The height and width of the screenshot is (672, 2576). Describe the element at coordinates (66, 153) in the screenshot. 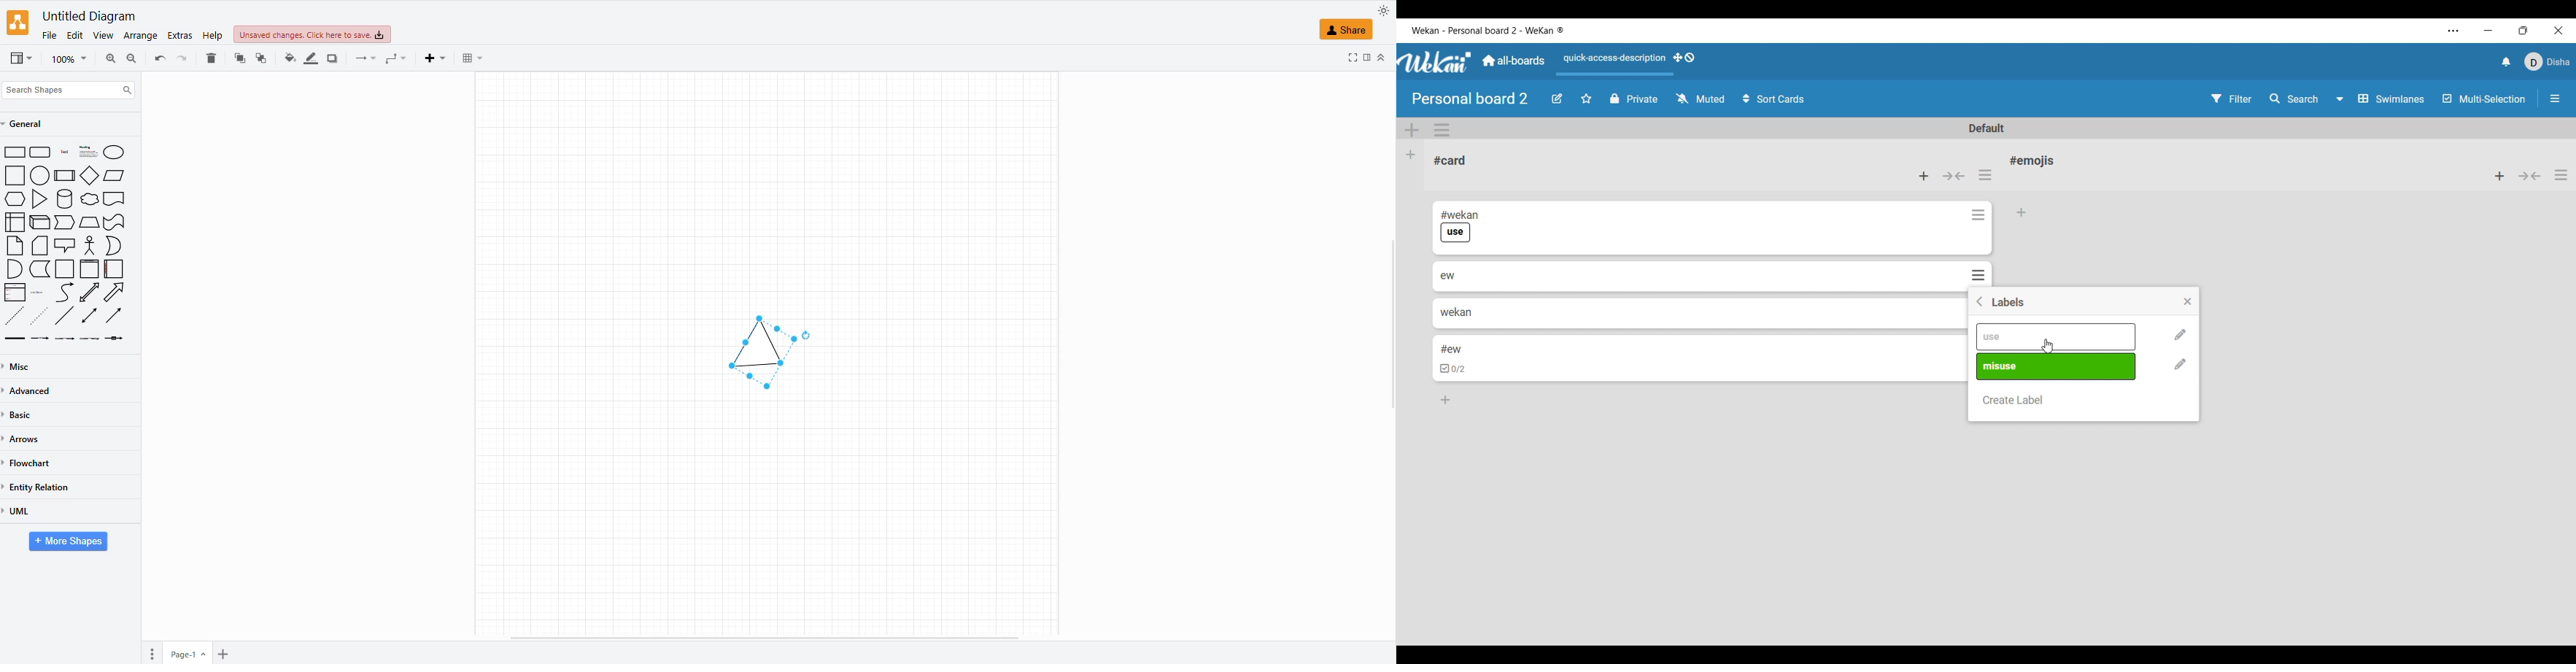

I see `Title` at that location.